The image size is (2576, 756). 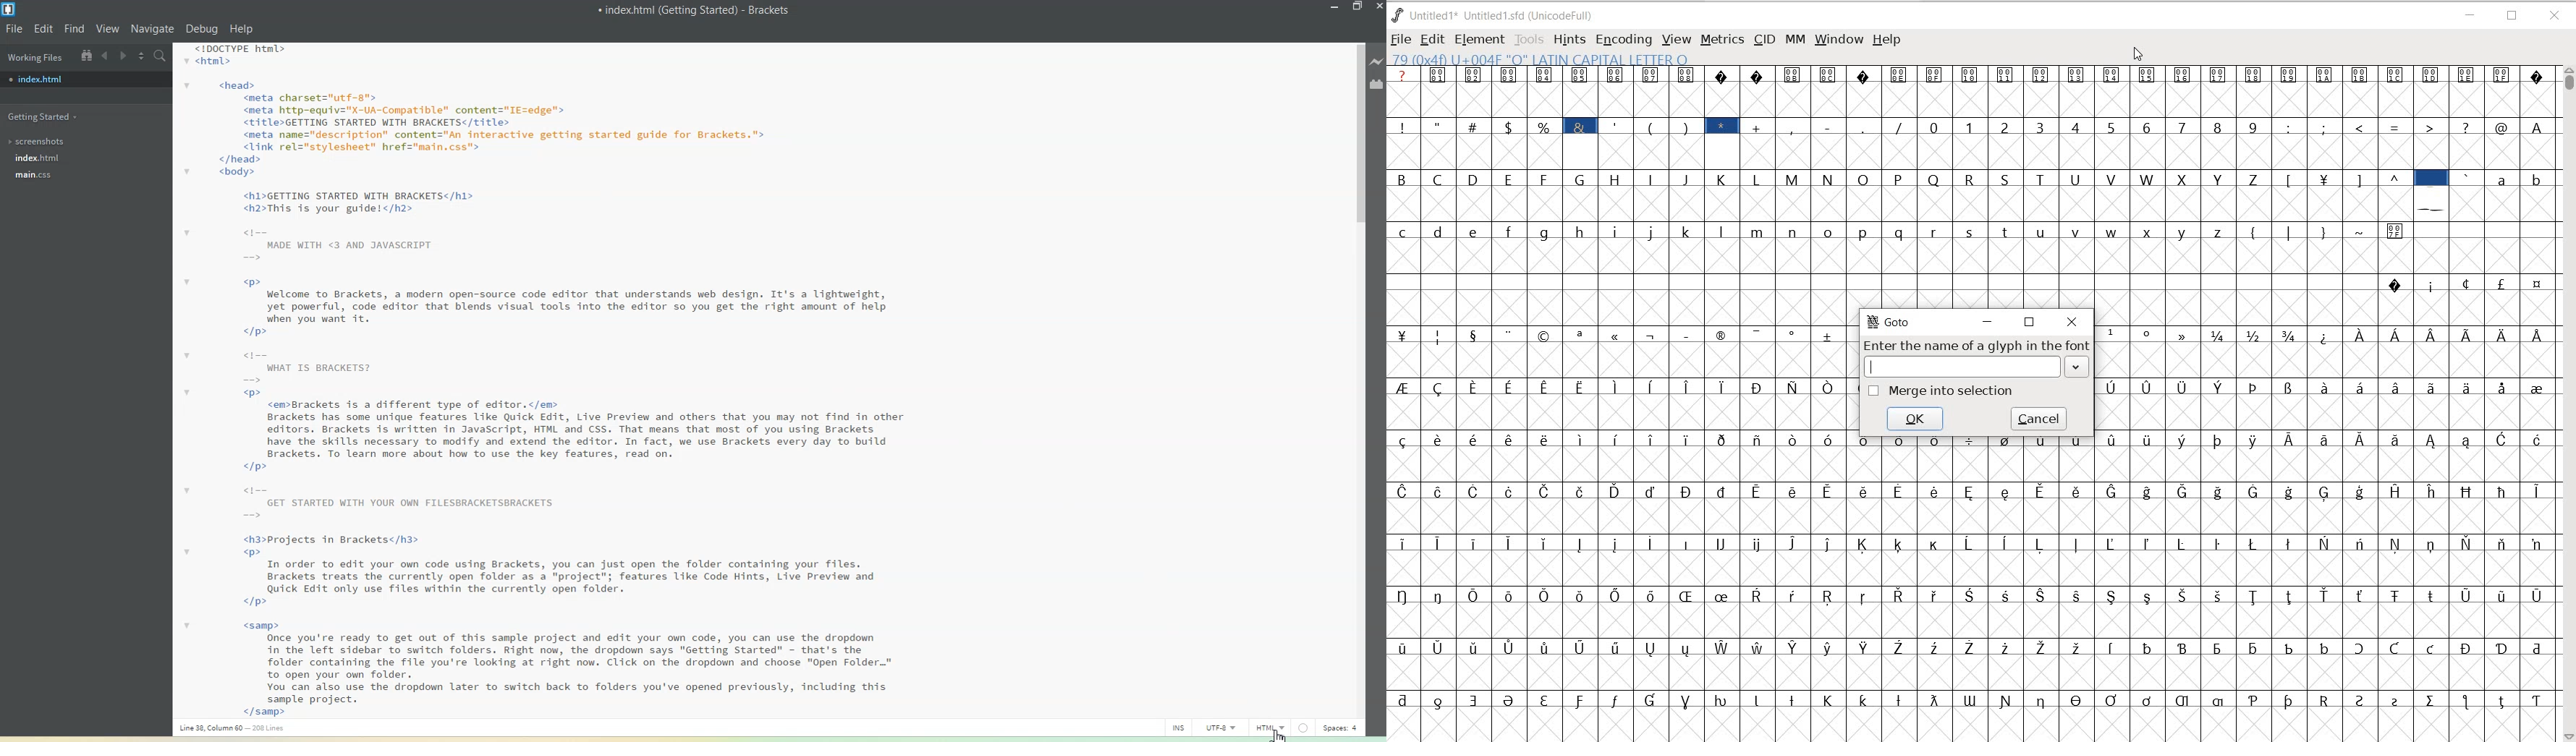 I want to click on GLYPHY CHARACTERS & NUMBERS, so click(x=2198, y=587).